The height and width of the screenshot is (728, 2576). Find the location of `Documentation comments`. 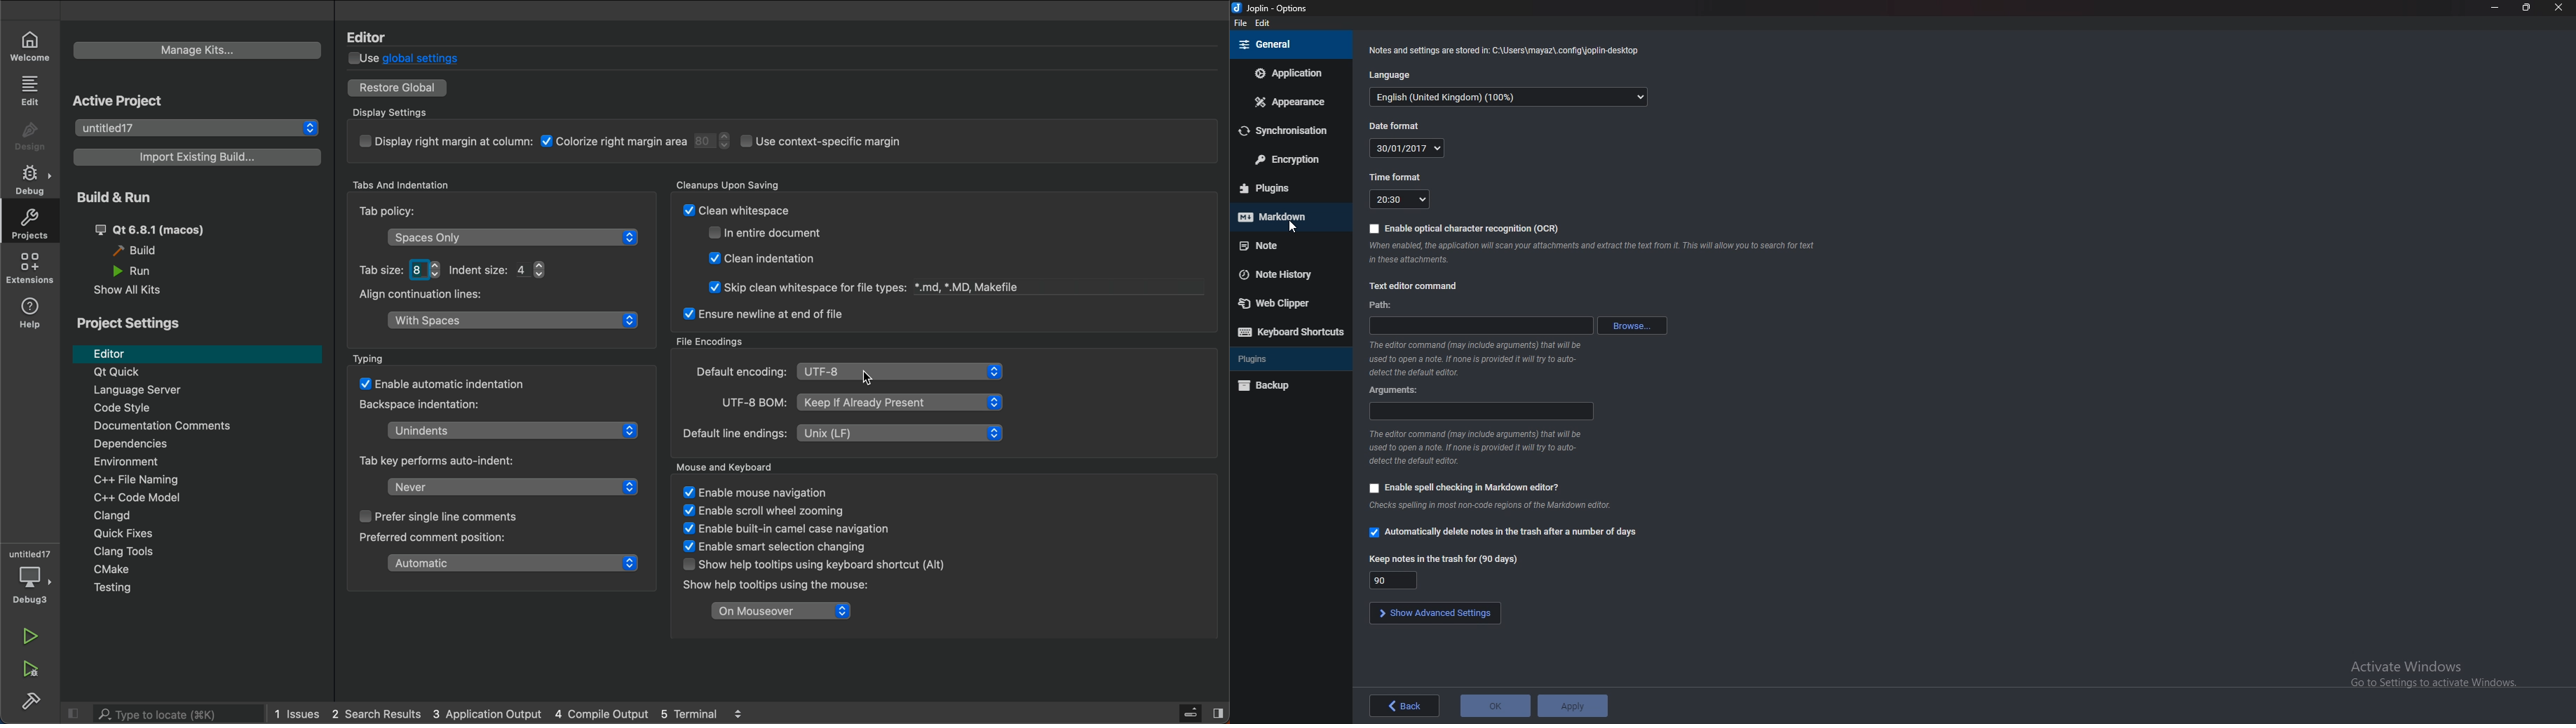

Documentation comments is located at coordinates (193, 427).